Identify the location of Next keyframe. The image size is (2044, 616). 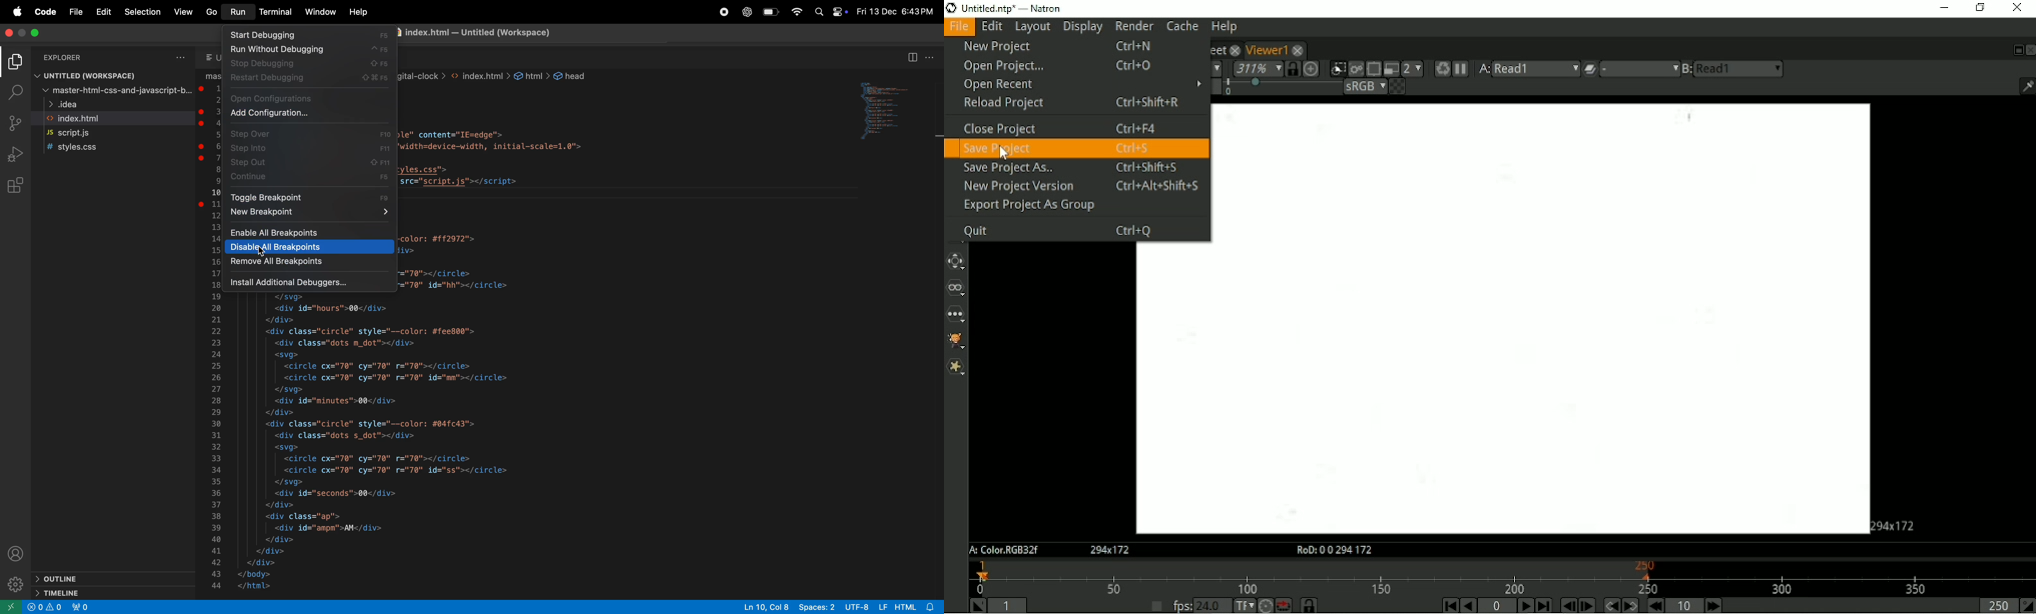
(1631, 605).